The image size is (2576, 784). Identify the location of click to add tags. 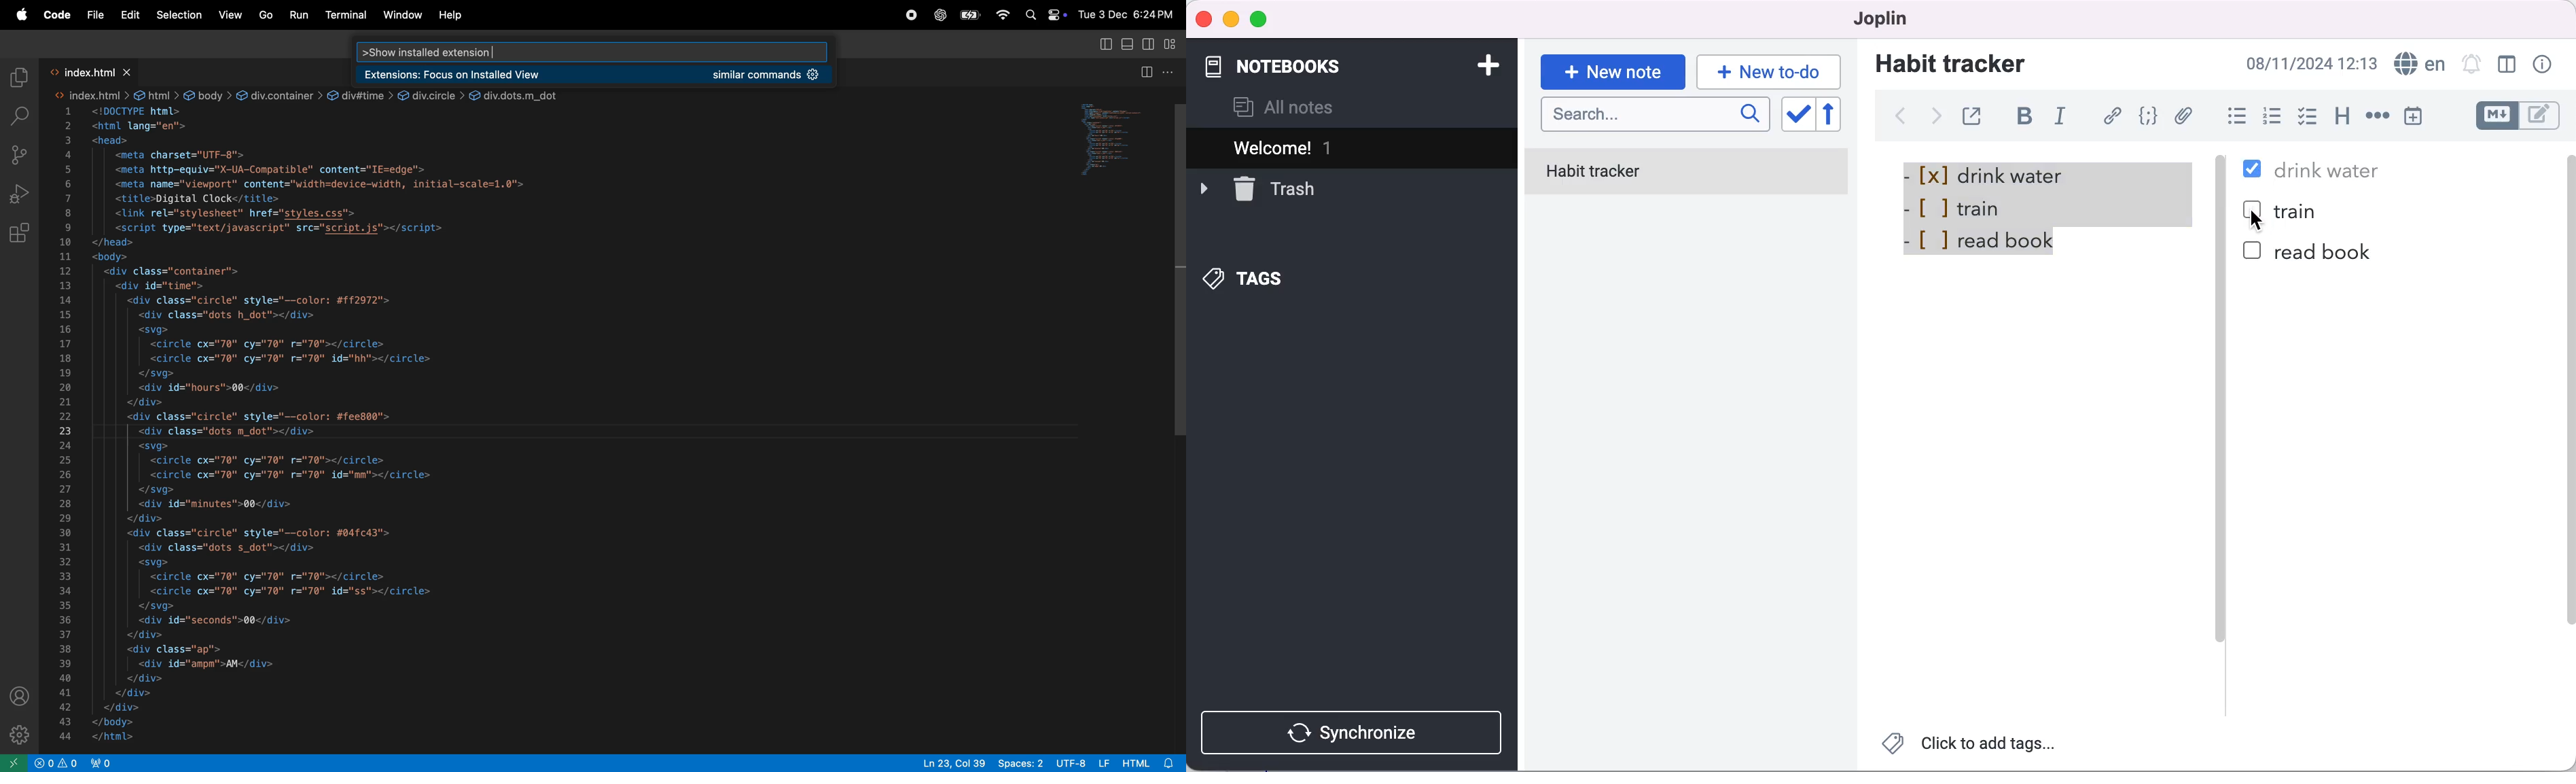
(1971, 747).